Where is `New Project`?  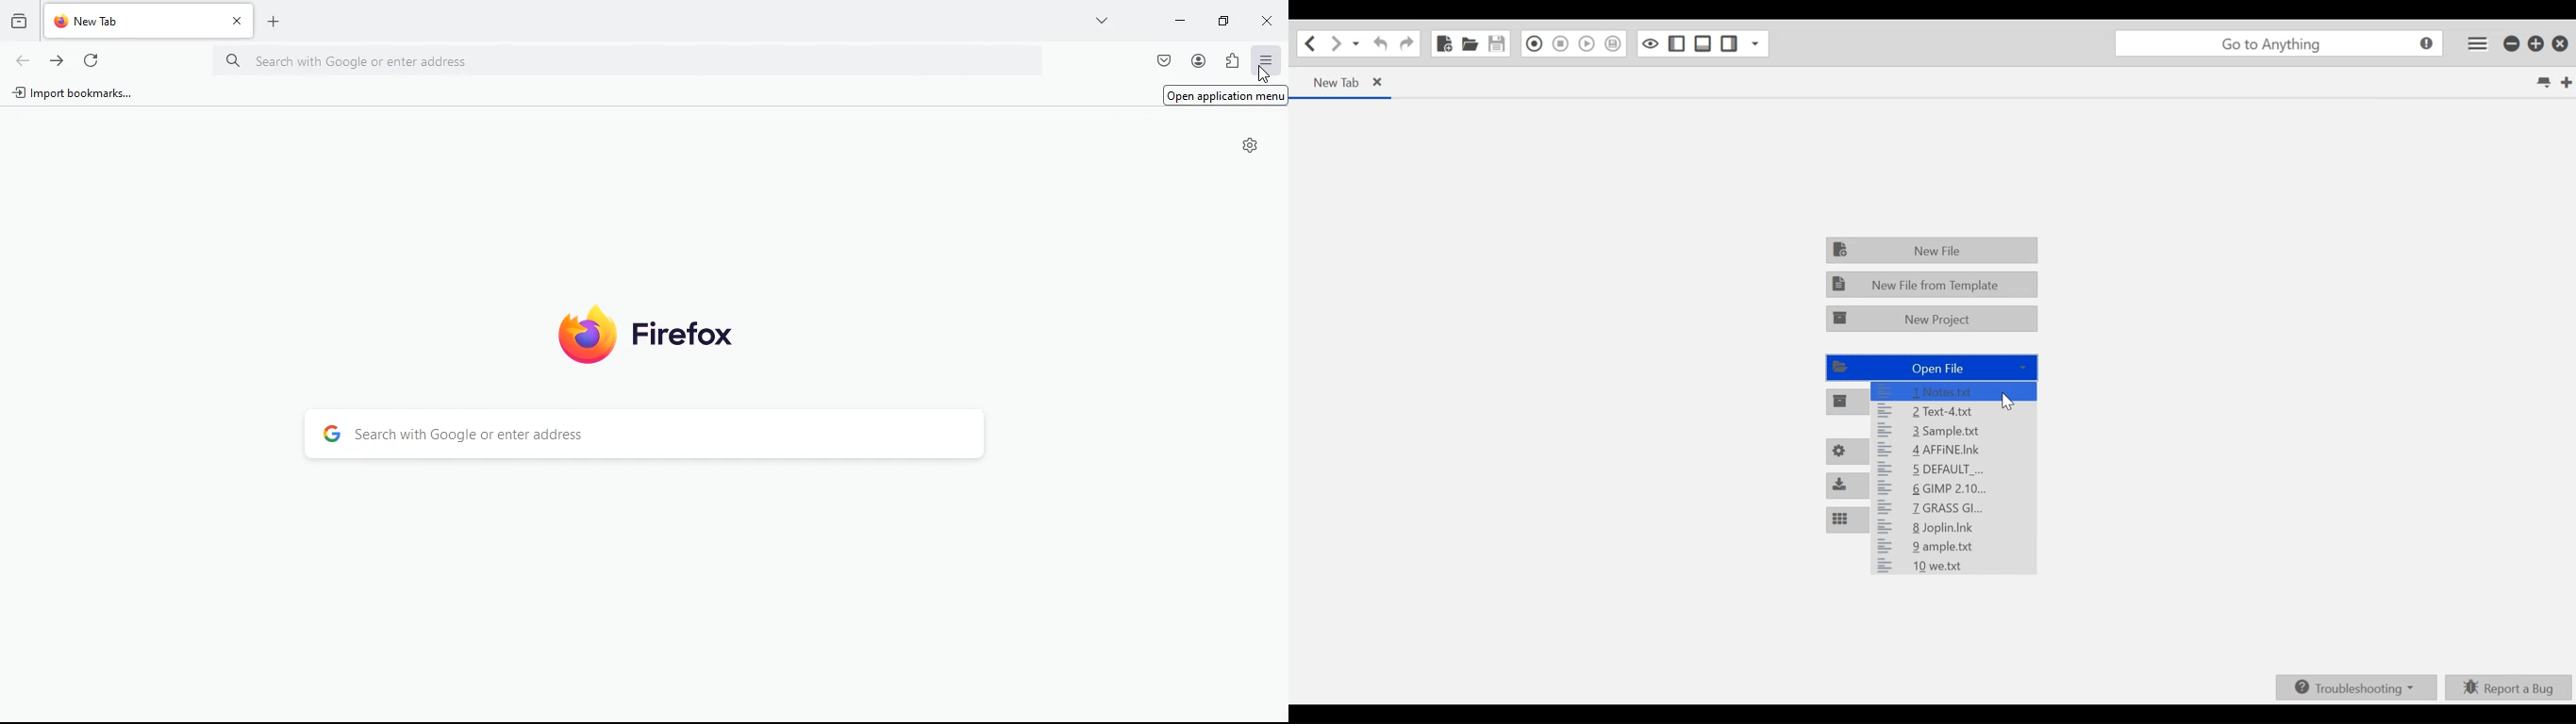
New Project is located at coordinates (1931, 318).